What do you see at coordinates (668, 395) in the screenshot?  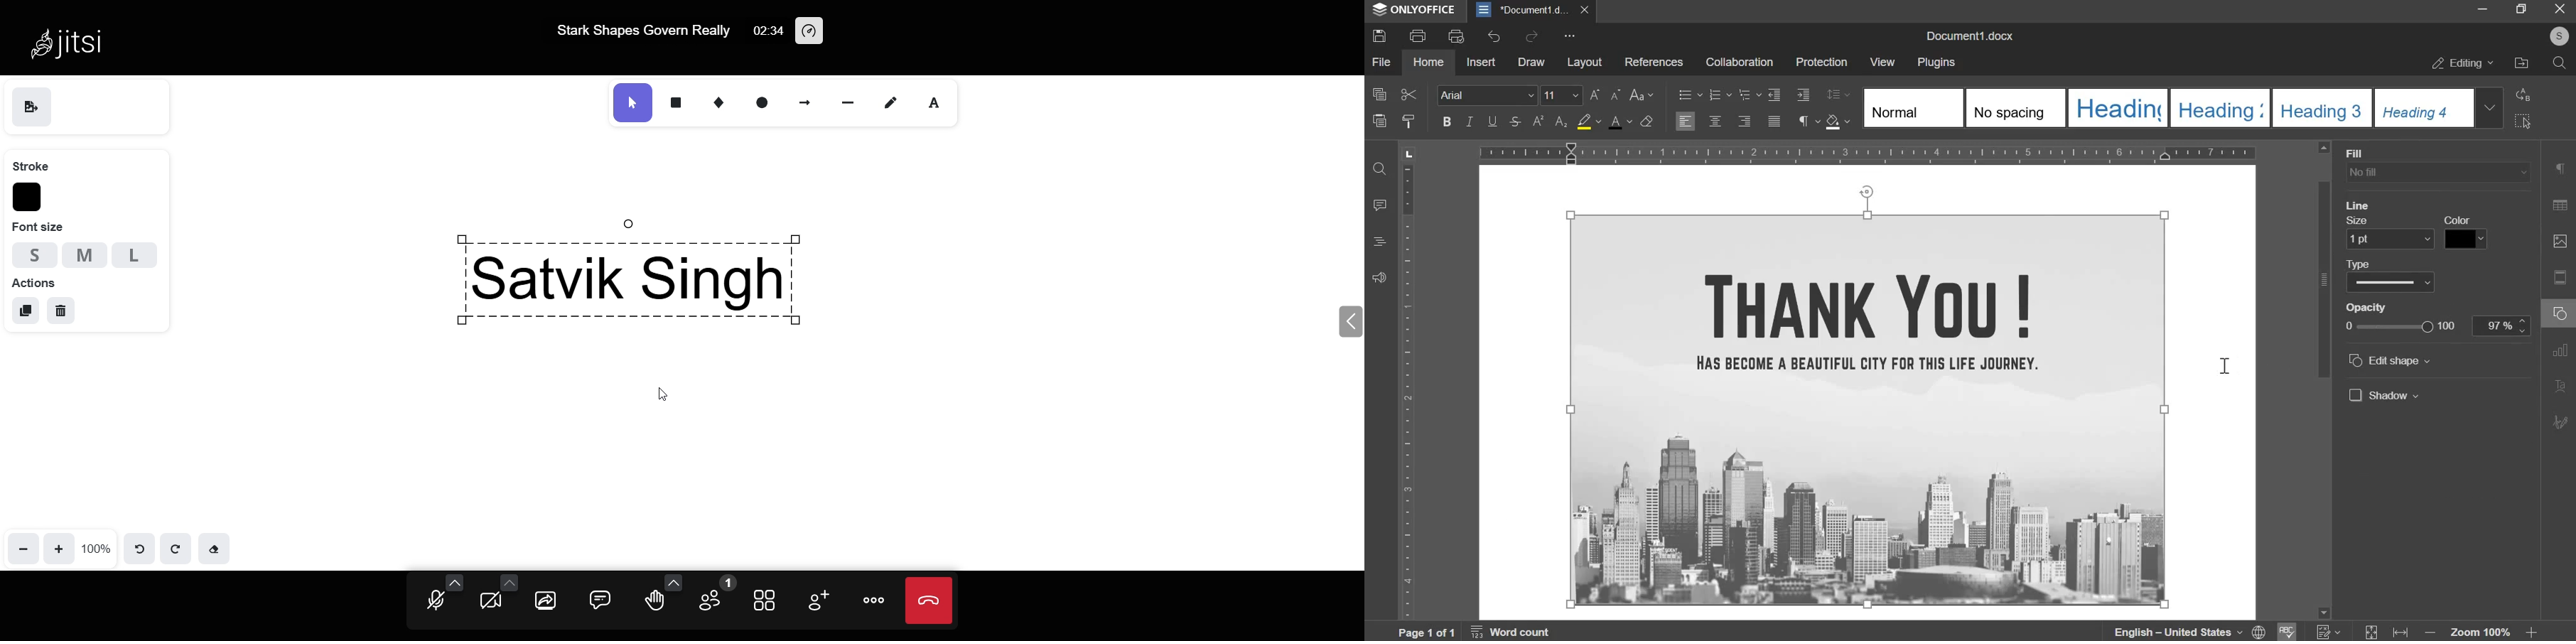 I see `cursor` at bounding box center [668, 395].